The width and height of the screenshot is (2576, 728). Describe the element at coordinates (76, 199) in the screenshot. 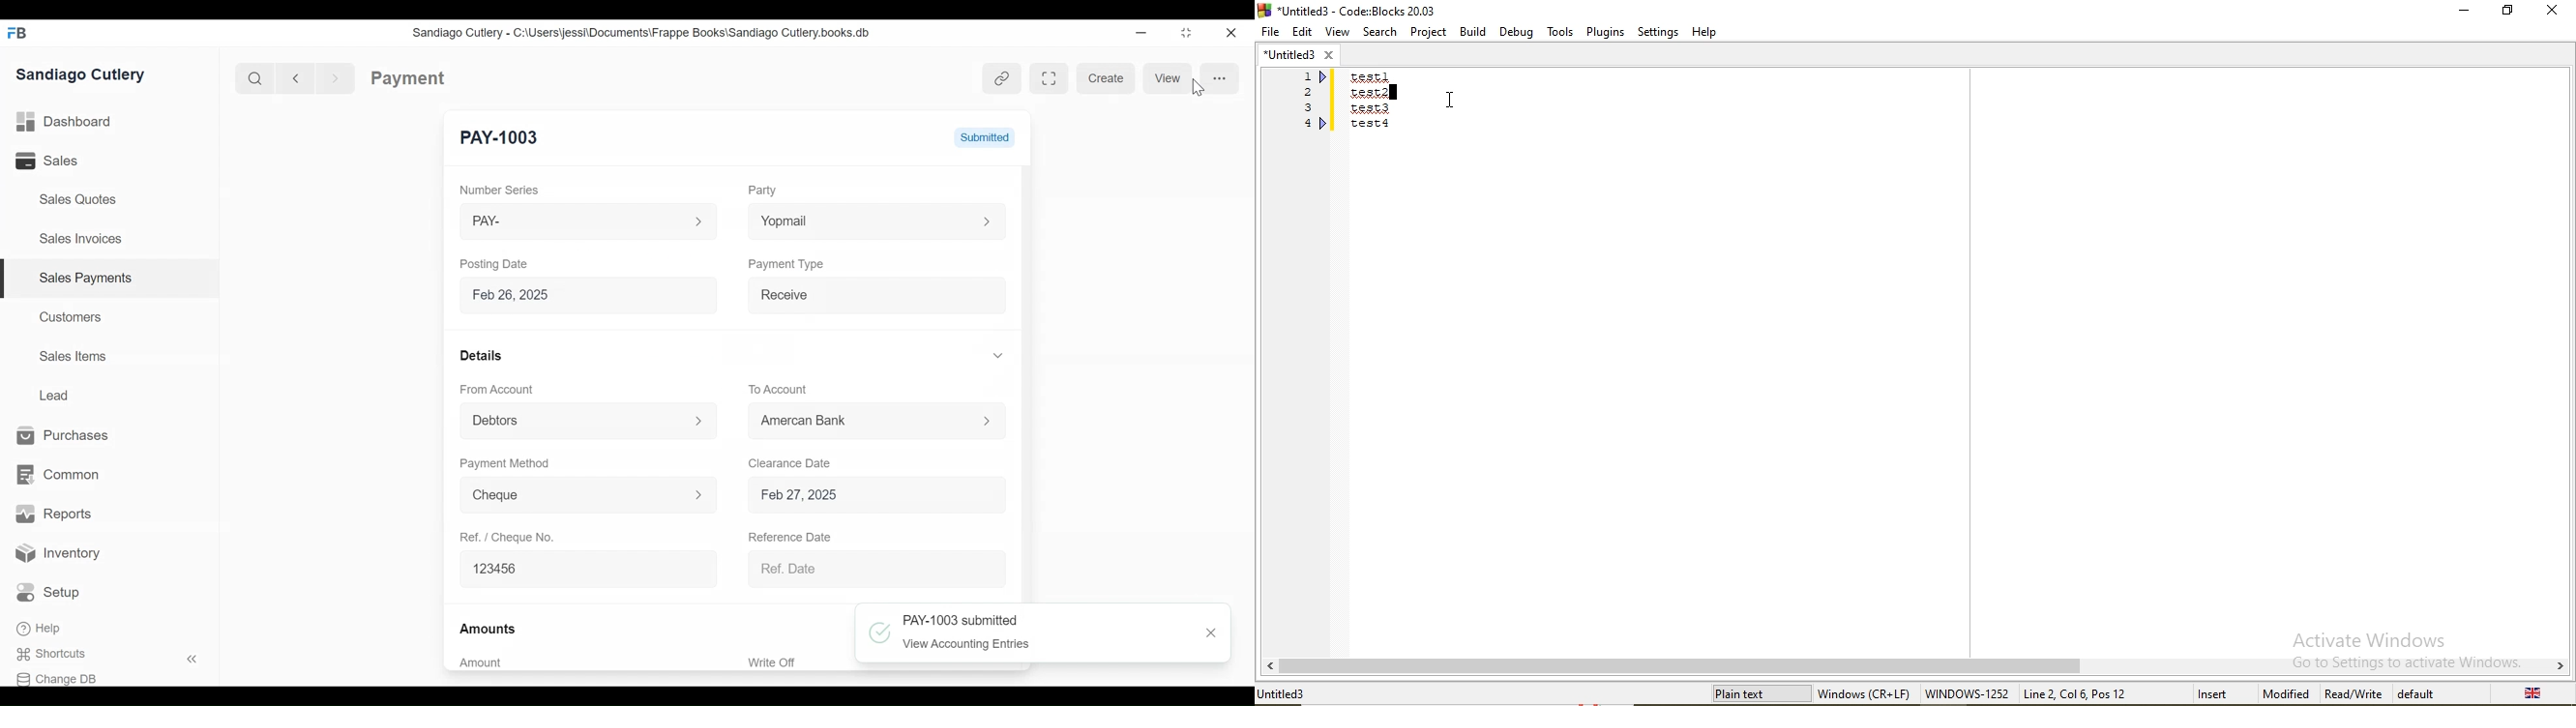

I see `Sales Quotes` at that location.